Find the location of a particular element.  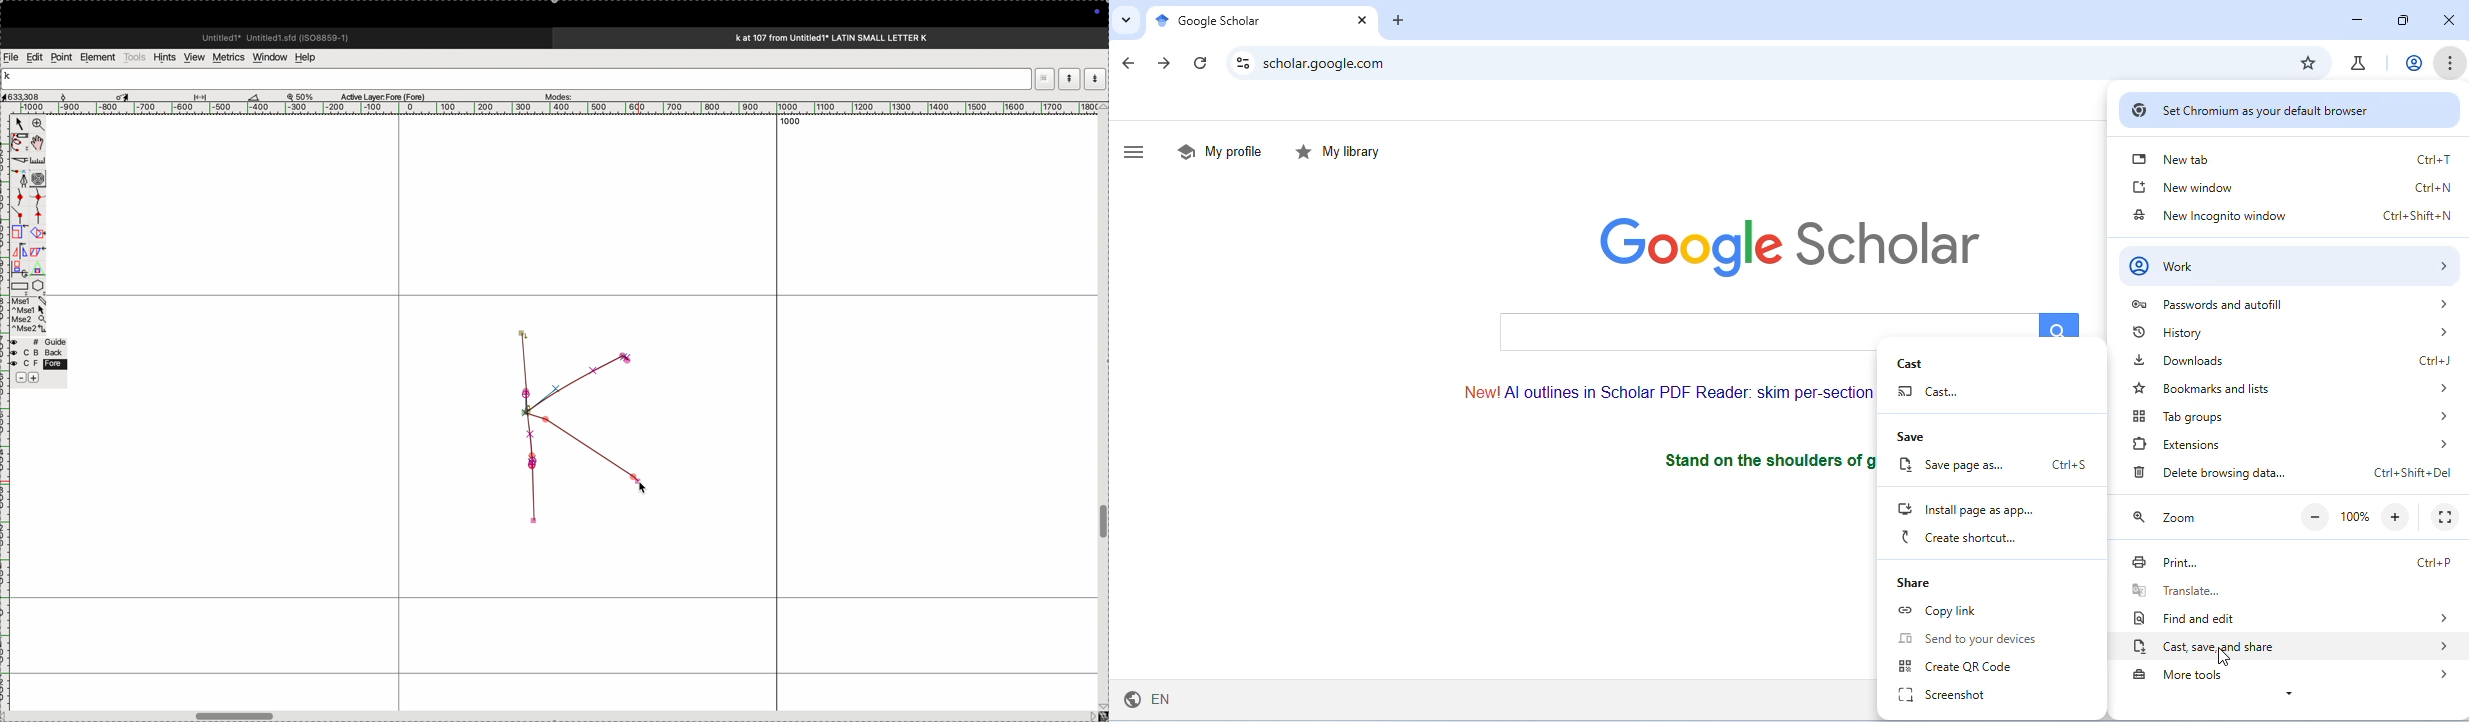

account is located at coordinates (2411, 61).